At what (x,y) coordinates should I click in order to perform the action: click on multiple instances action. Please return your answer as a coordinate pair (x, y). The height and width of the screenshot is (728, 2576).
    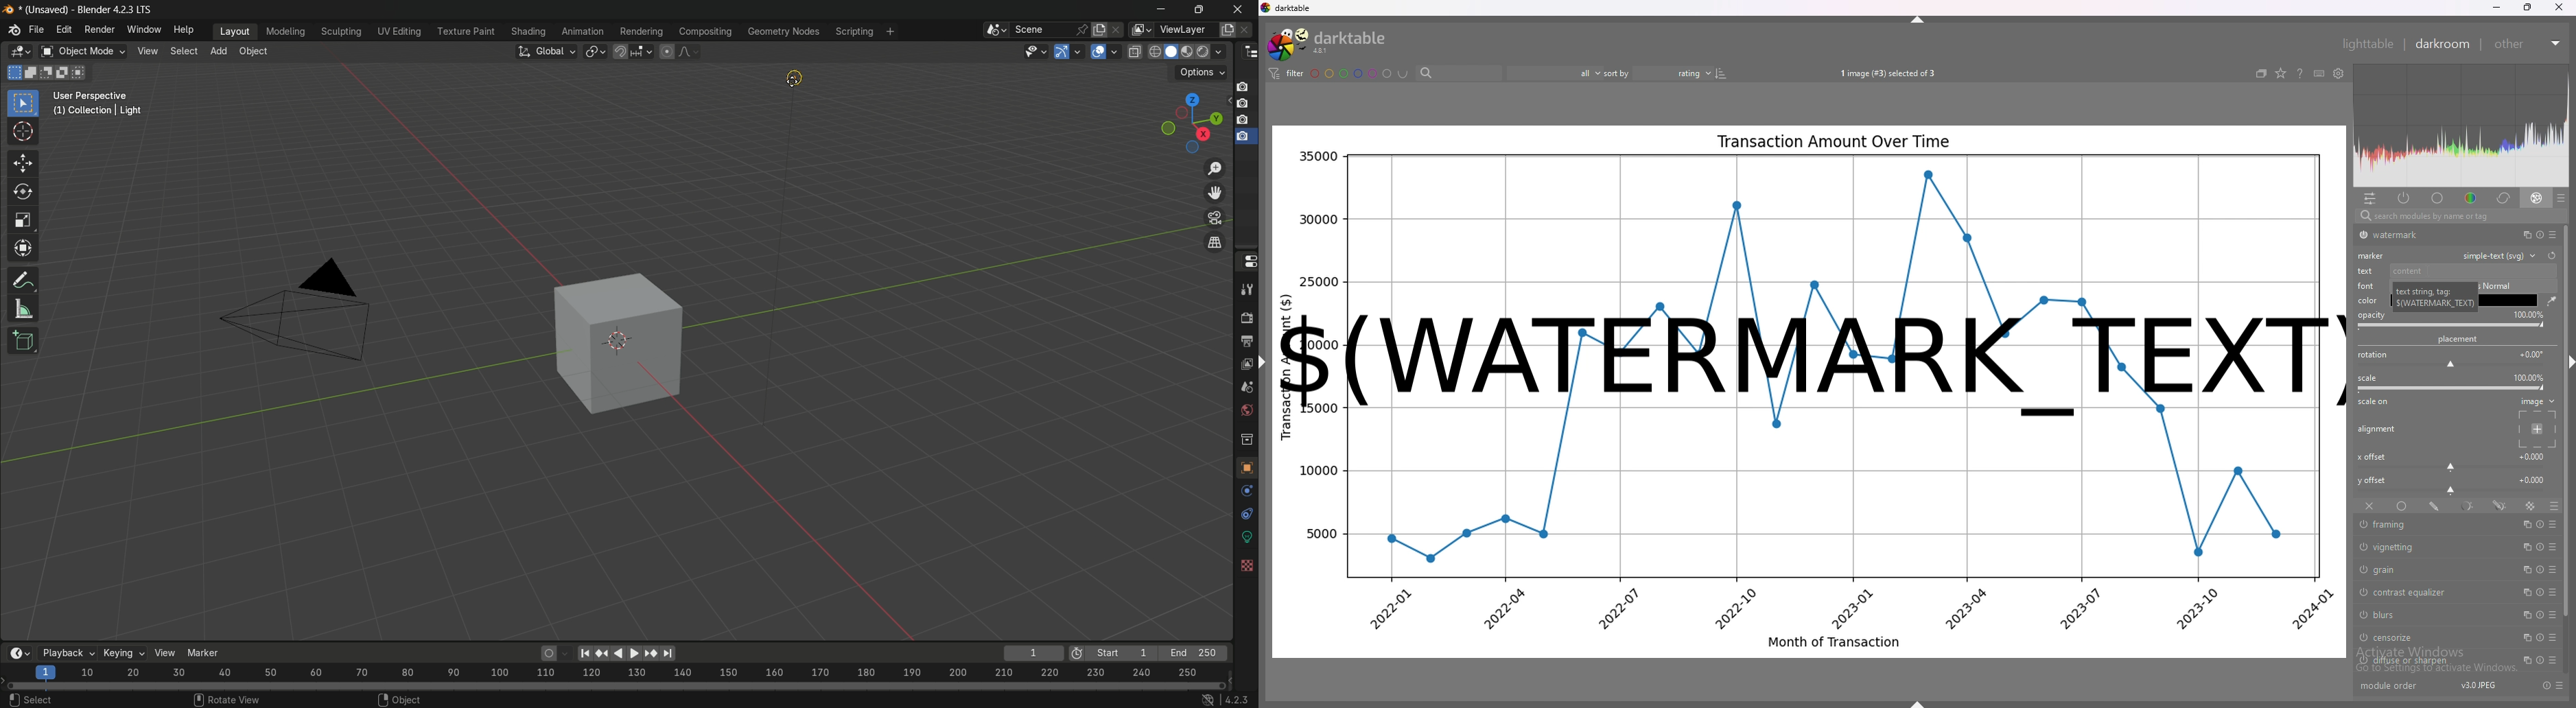
    Looking at the image, I should click on (2522, 661).